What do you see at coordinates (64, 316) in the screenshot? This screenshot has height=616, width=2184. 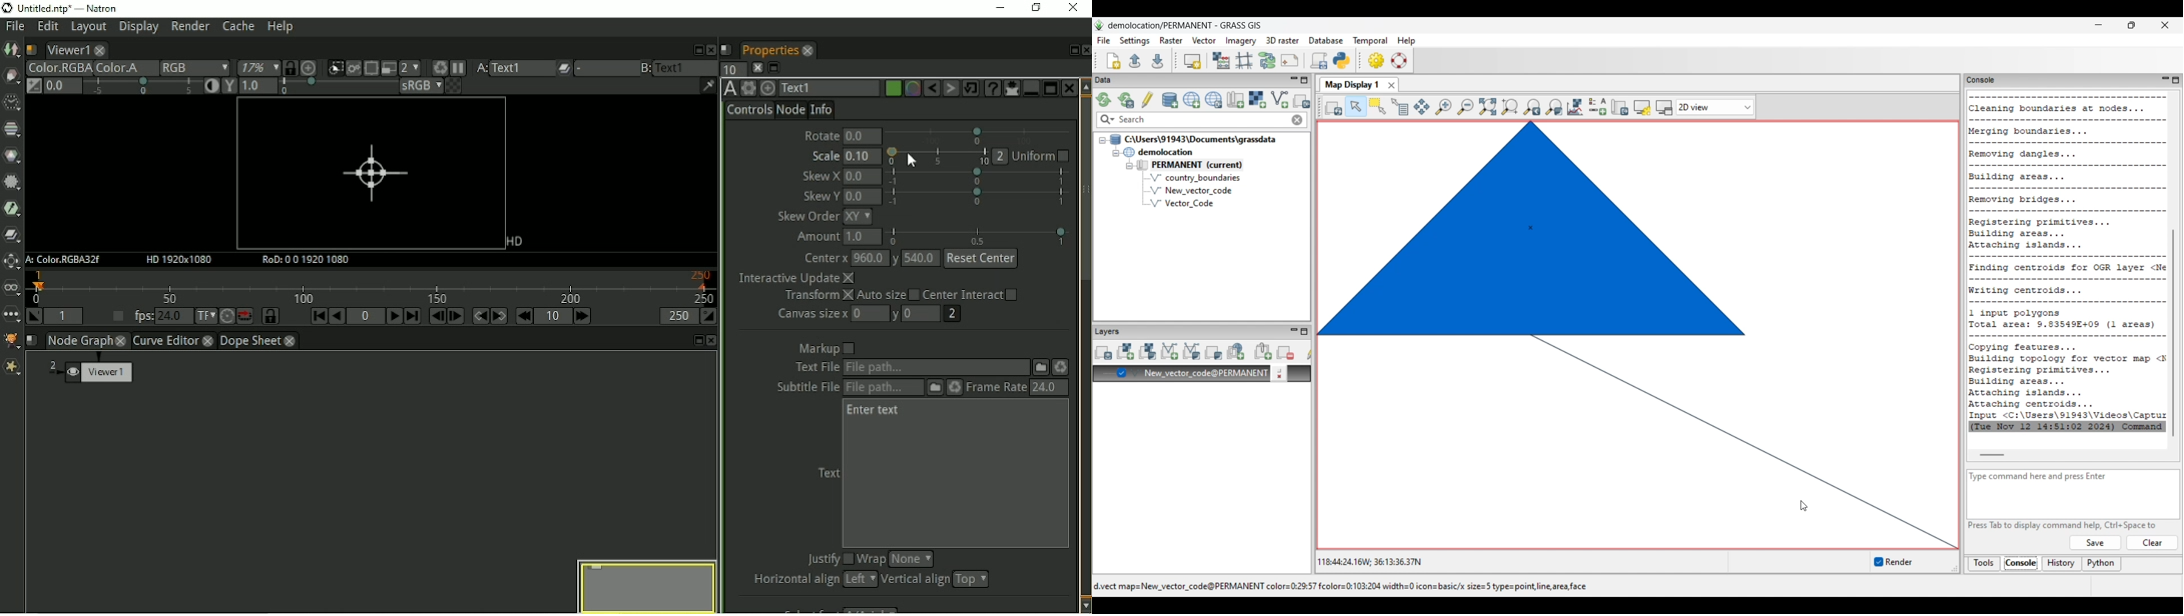 I see `Playback in point` at bounding box center [64, 316].